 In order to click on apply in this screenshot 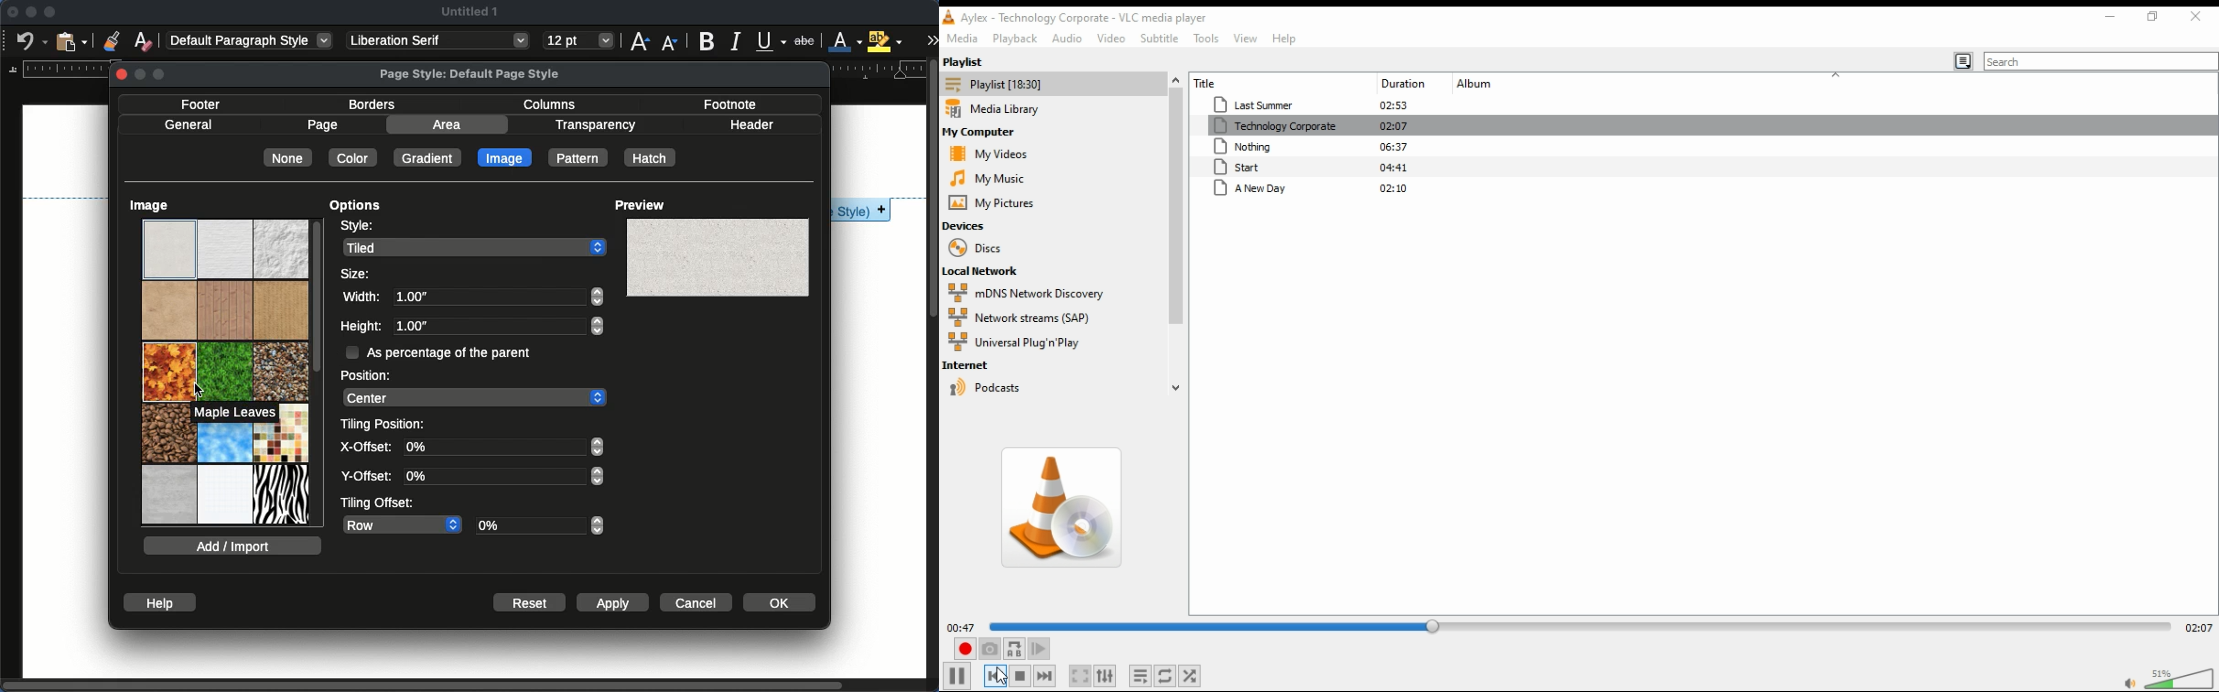, I will do `click(615, 602)`.